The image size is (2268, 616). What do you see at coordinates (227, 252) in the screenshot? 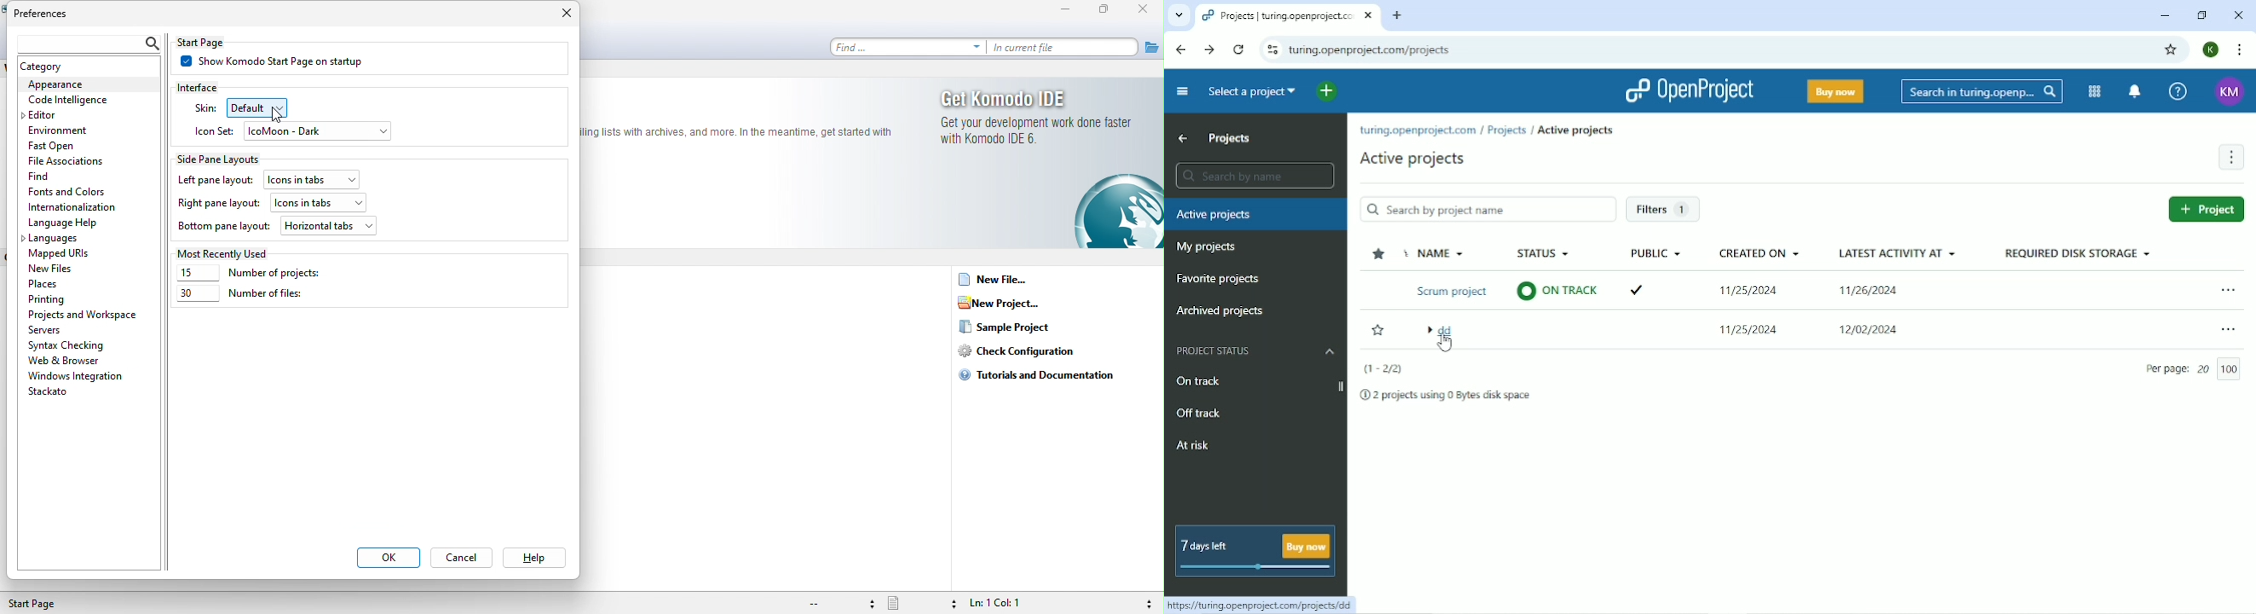
I see `most recently used` at bounding box center [227, 252].